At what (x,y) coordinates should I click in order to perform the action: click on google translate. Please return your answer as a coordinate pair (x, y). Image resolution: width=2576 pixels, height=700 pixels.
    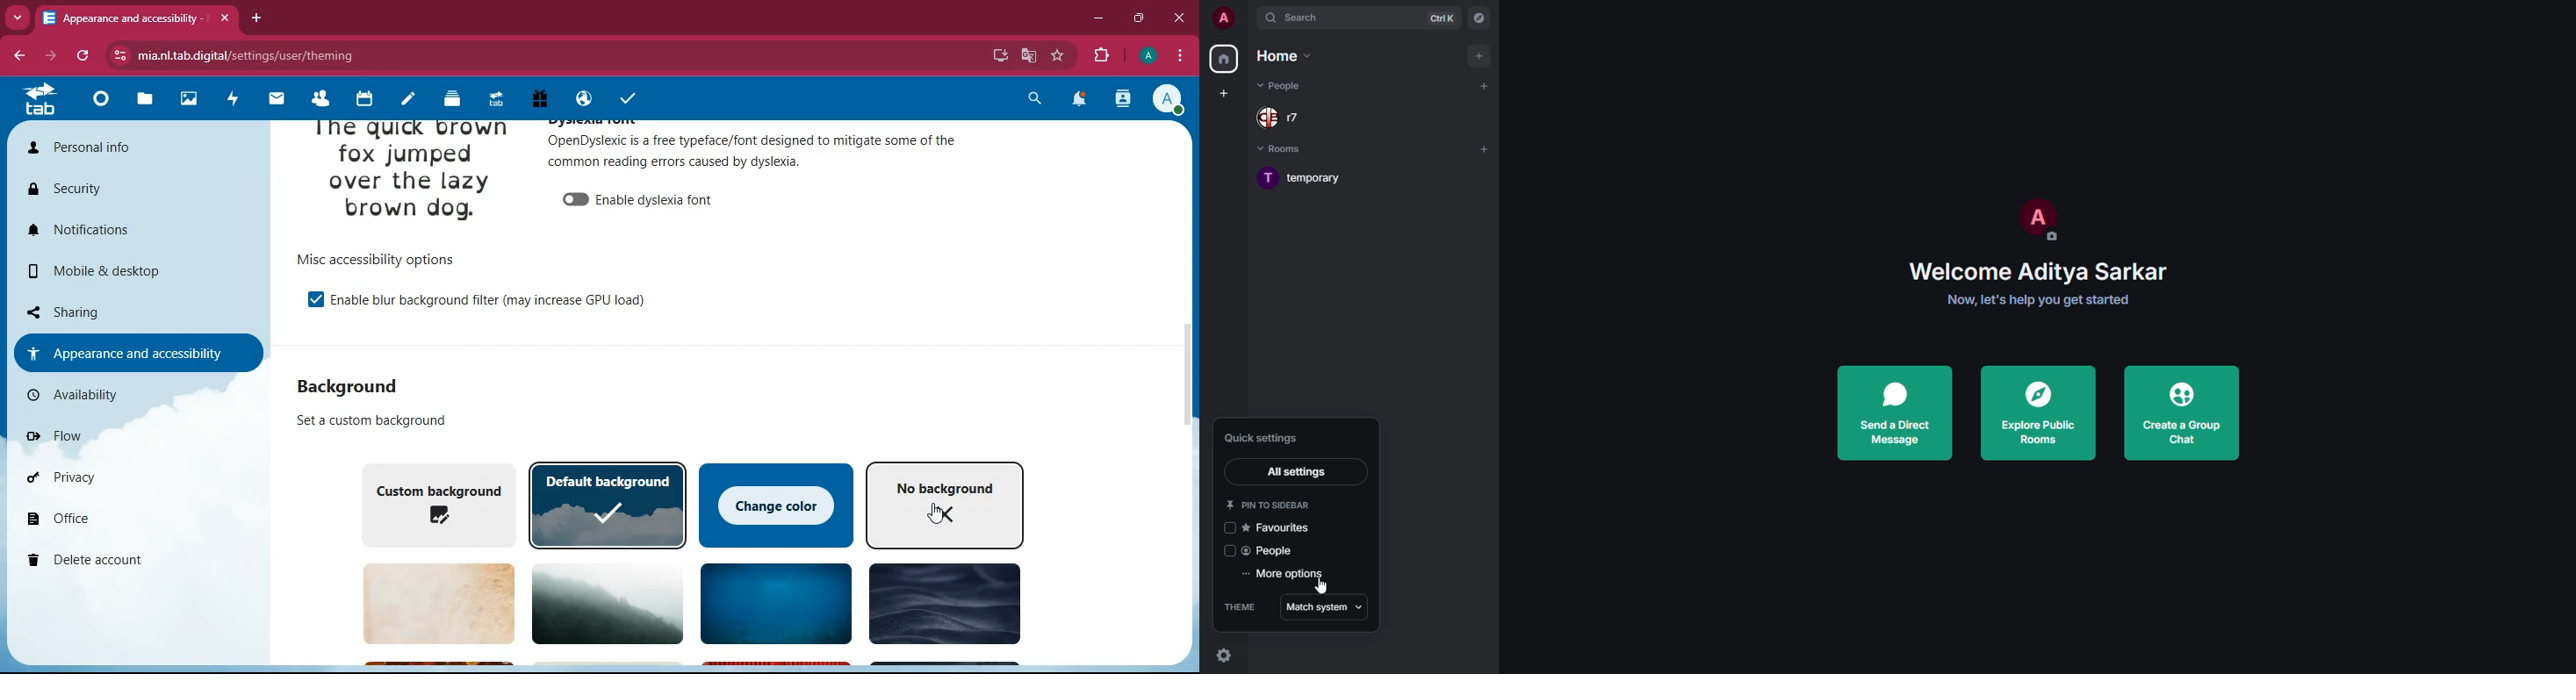
    Looking at the image, I should click on (1027, 55).